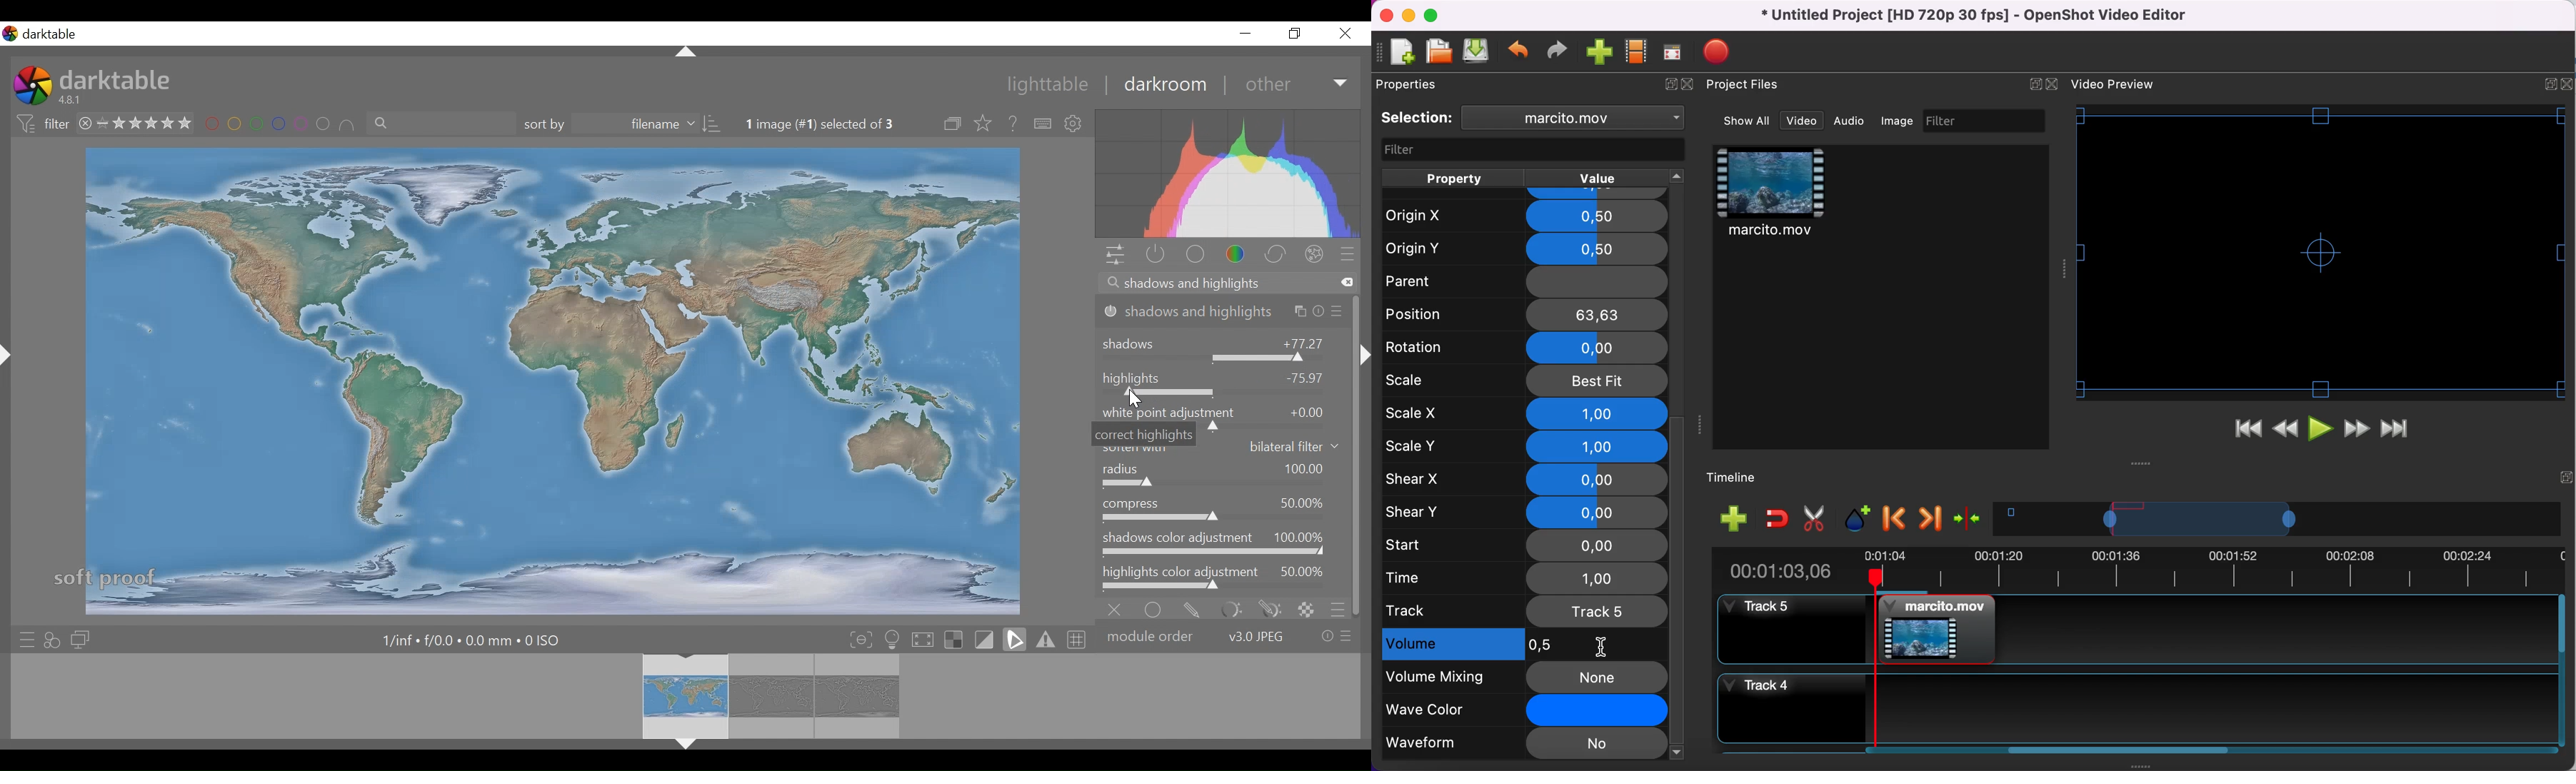 The height and width of the screenshot is (784, 2576). I want to click on drawn and parametric mask, so click(1267, 608).